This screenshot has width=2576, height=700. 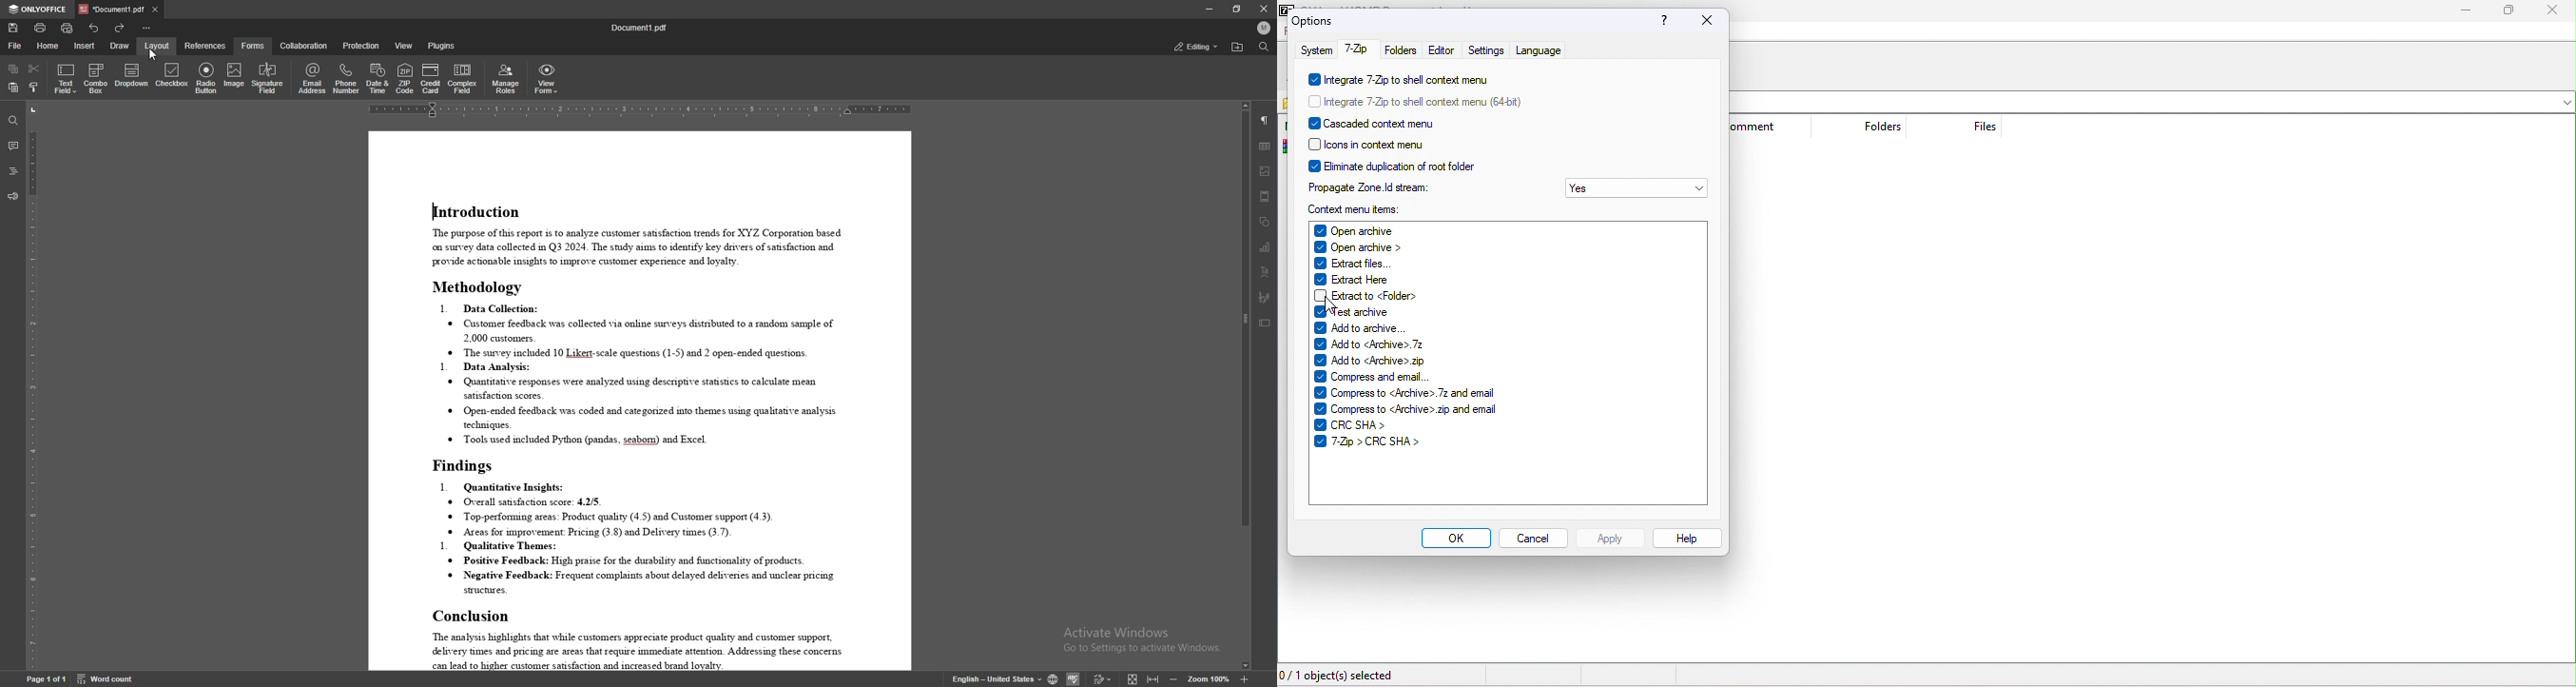 What do you see at coordinates (1265, 272) in the screenshot?
I see `text art` at bounding box center [1265, 272].